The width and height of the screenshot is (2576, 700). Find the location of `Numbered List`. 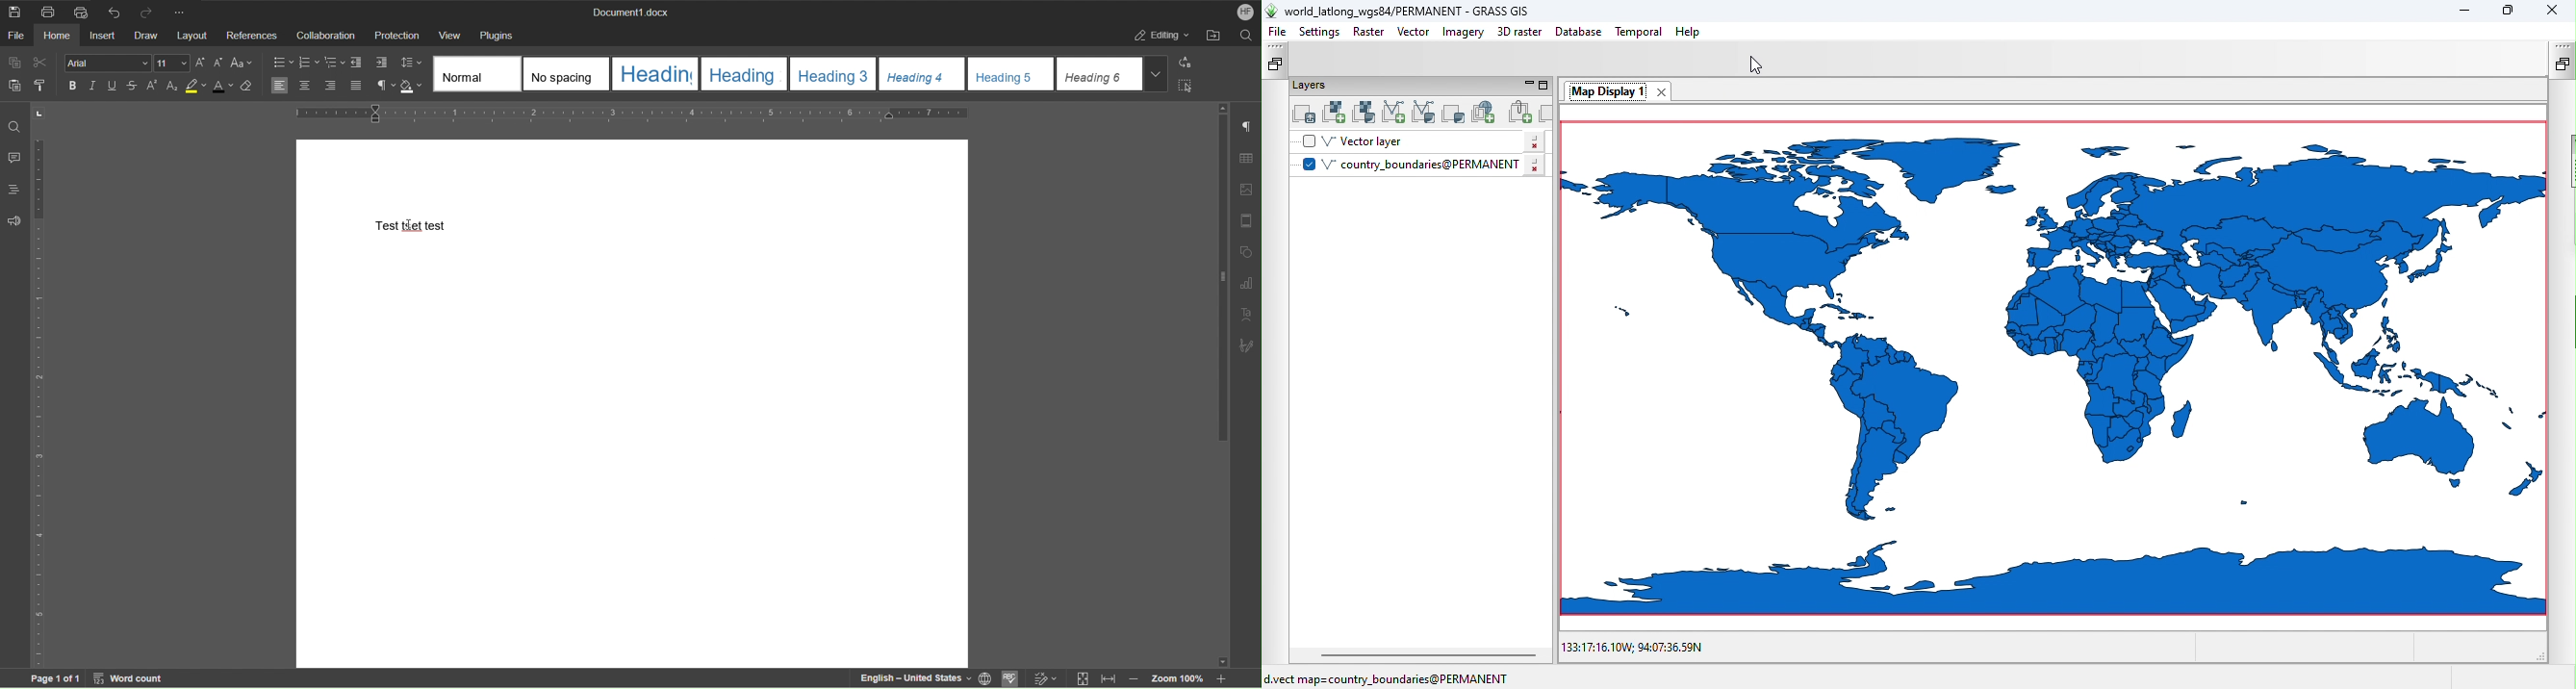

Numbered List is located at coordinates (308, 63).